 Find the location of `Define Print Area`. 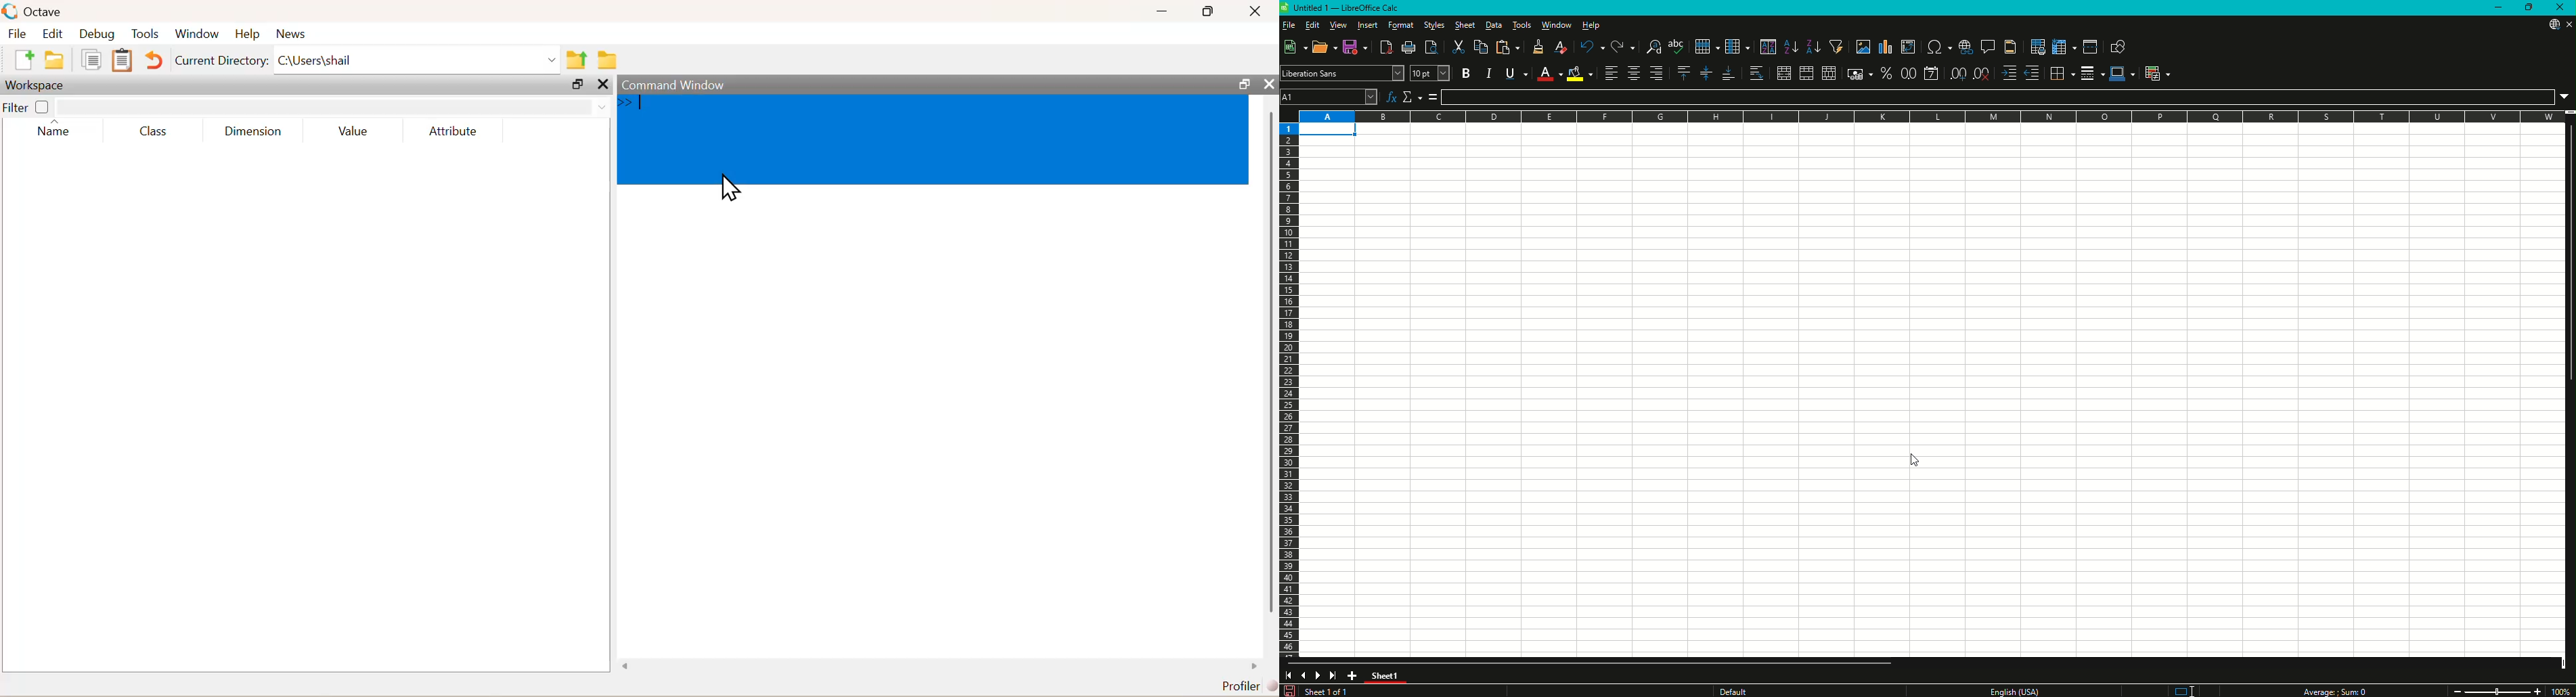

Define Print Area is located at coordinates (2038, 47).